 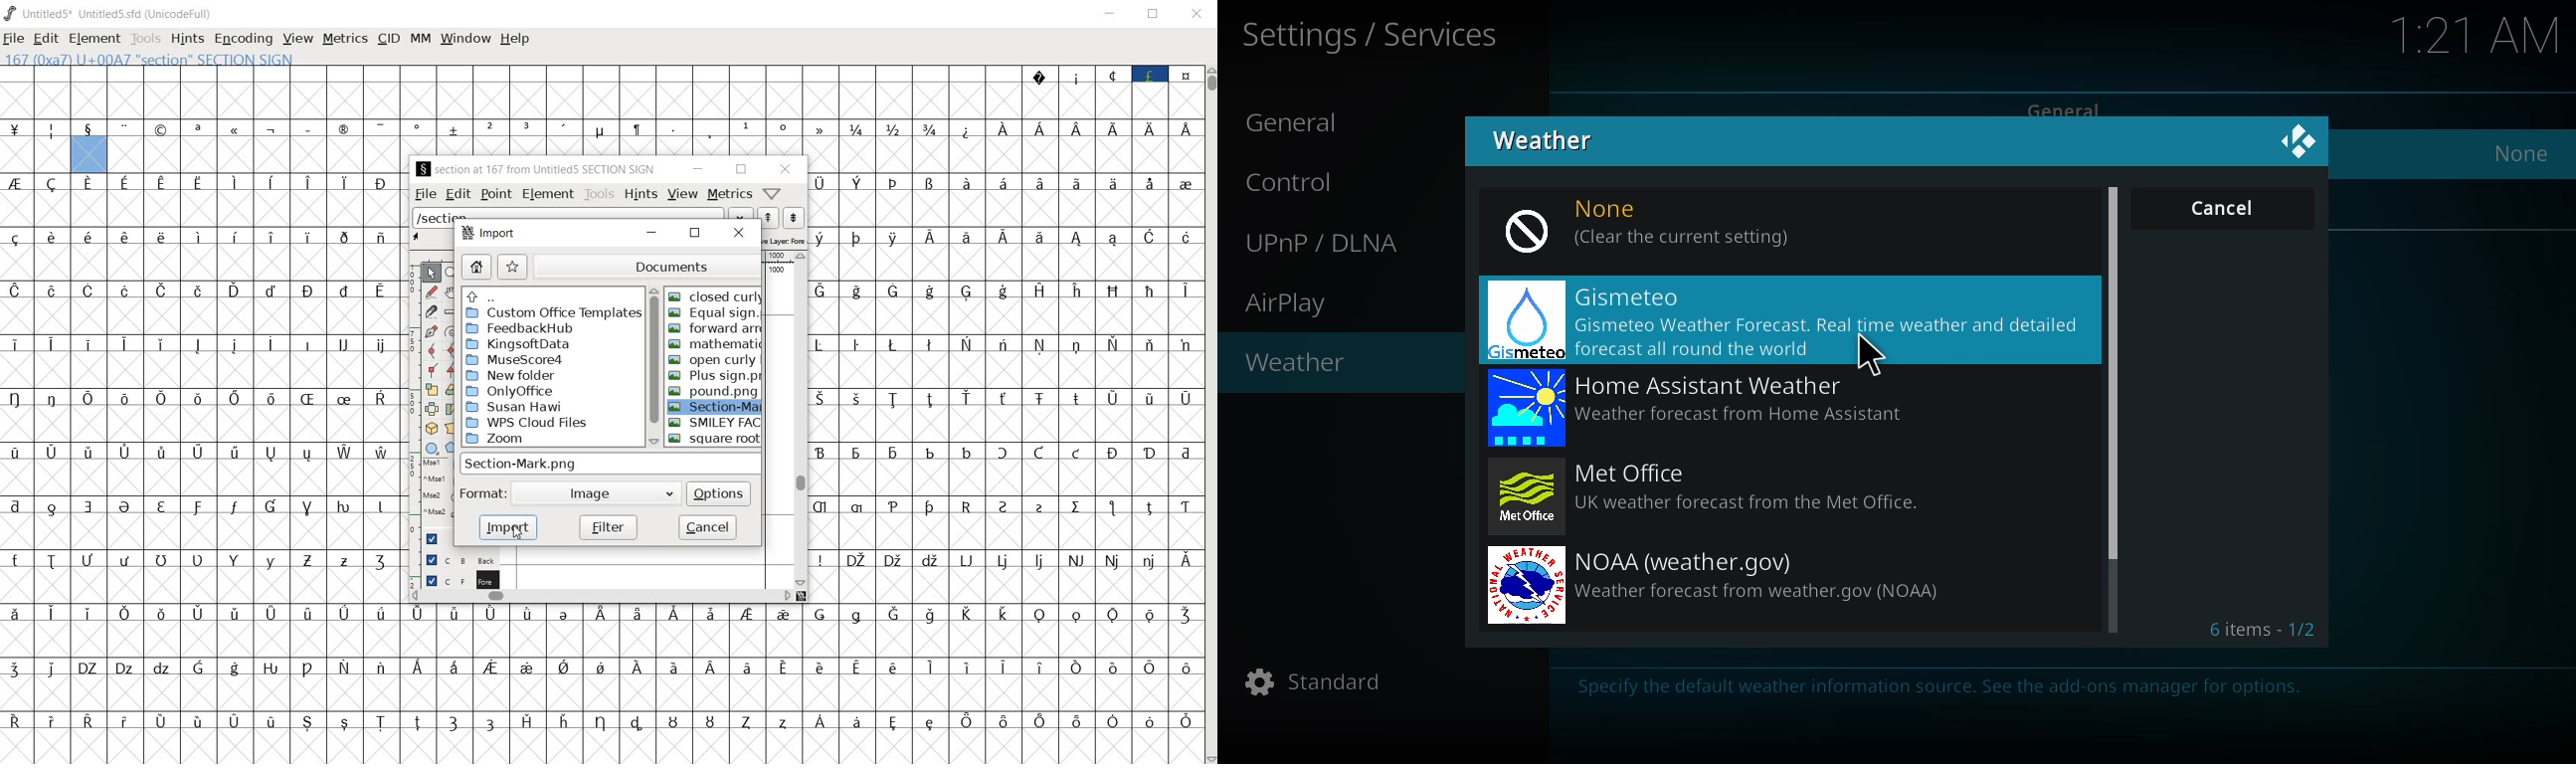 I want to click on Susan Hawi, so click(x=516, y=407).